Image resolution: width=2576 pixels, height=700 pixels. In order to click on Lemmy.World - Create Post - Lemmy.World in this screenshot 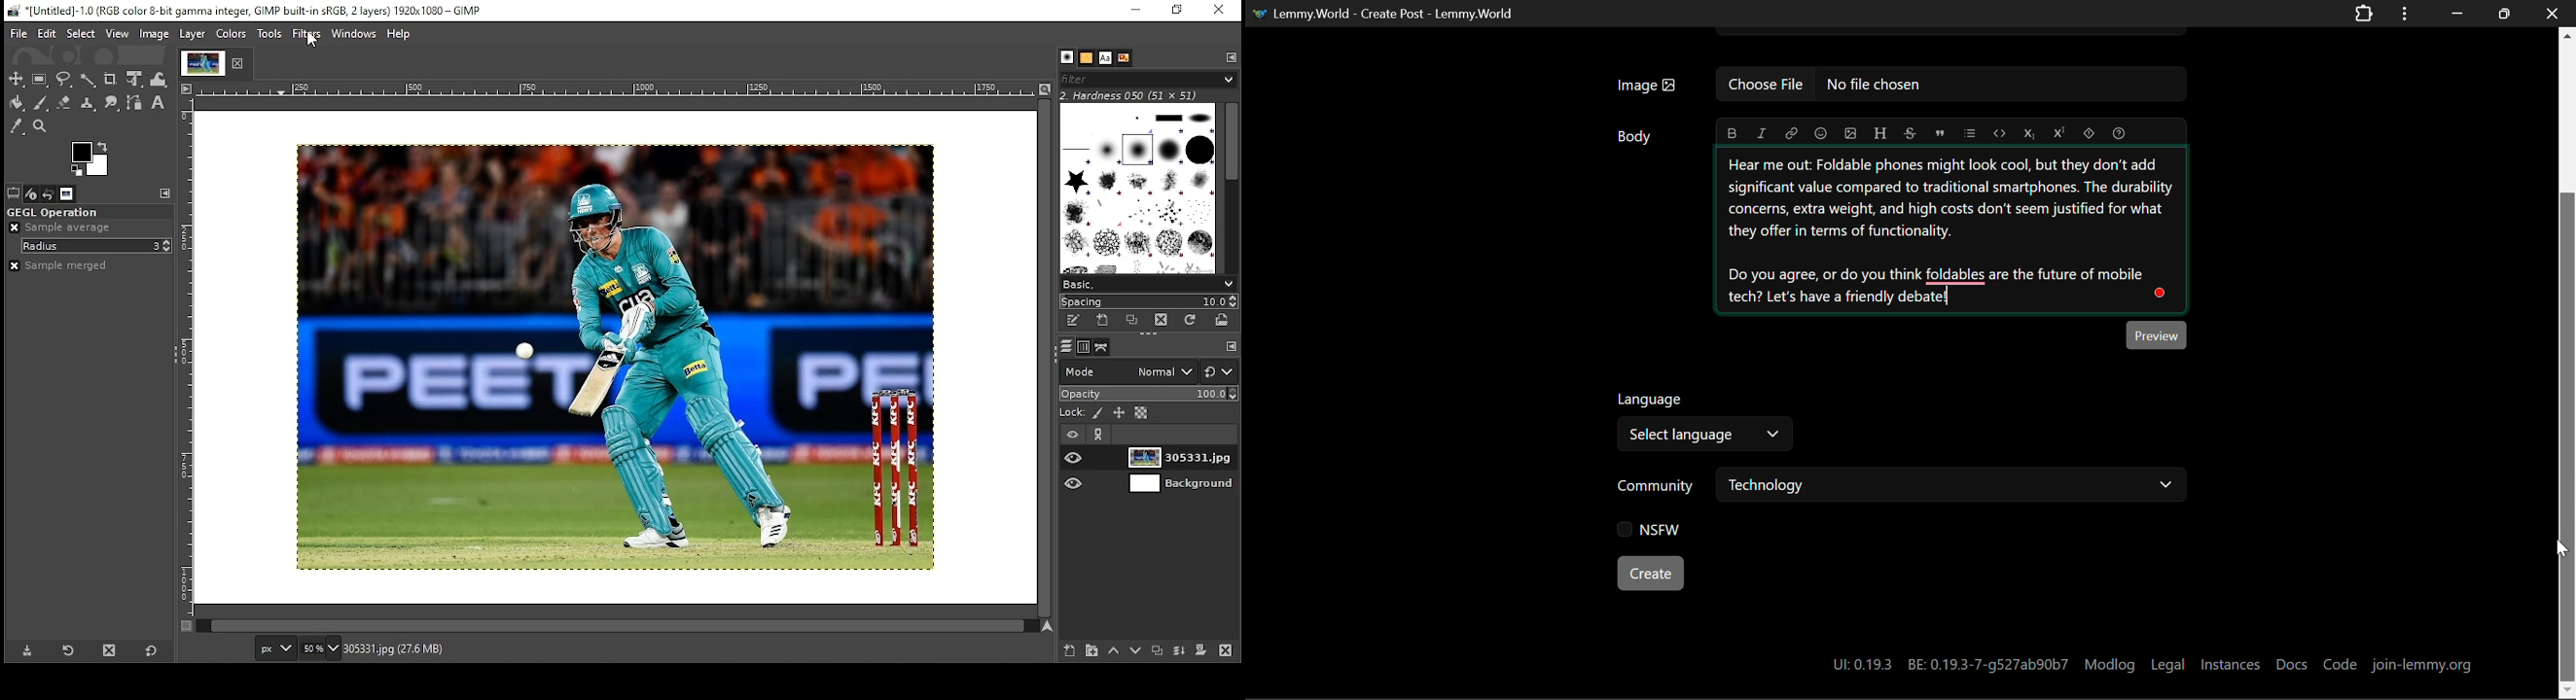, I will do `click(1386, 12)`.